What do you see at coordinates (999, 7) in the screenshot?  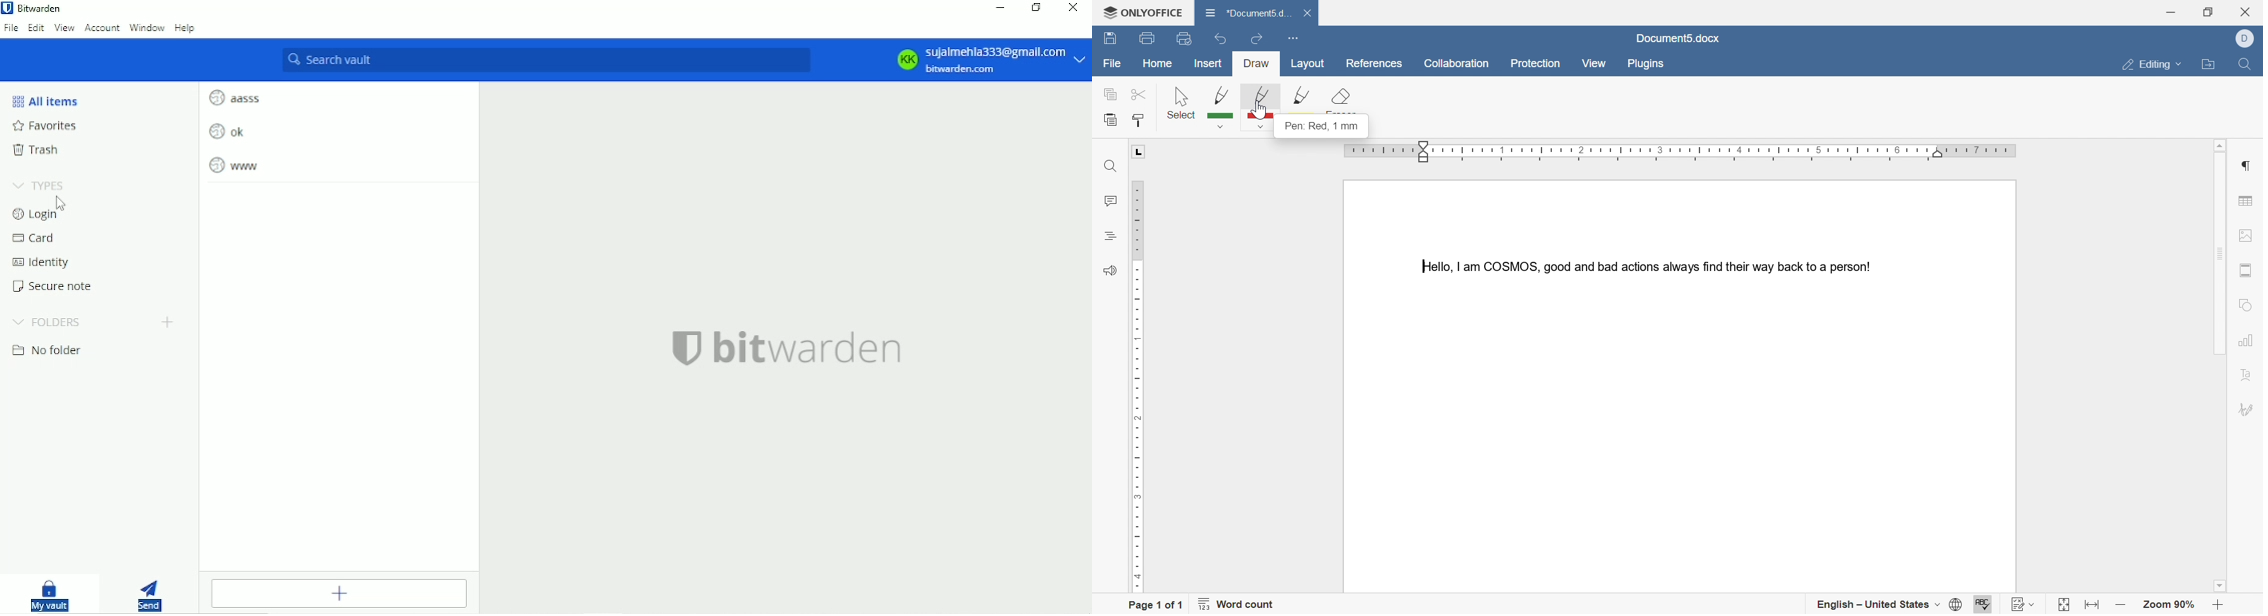 I see `Minimize` at bounding box center [999, 7].